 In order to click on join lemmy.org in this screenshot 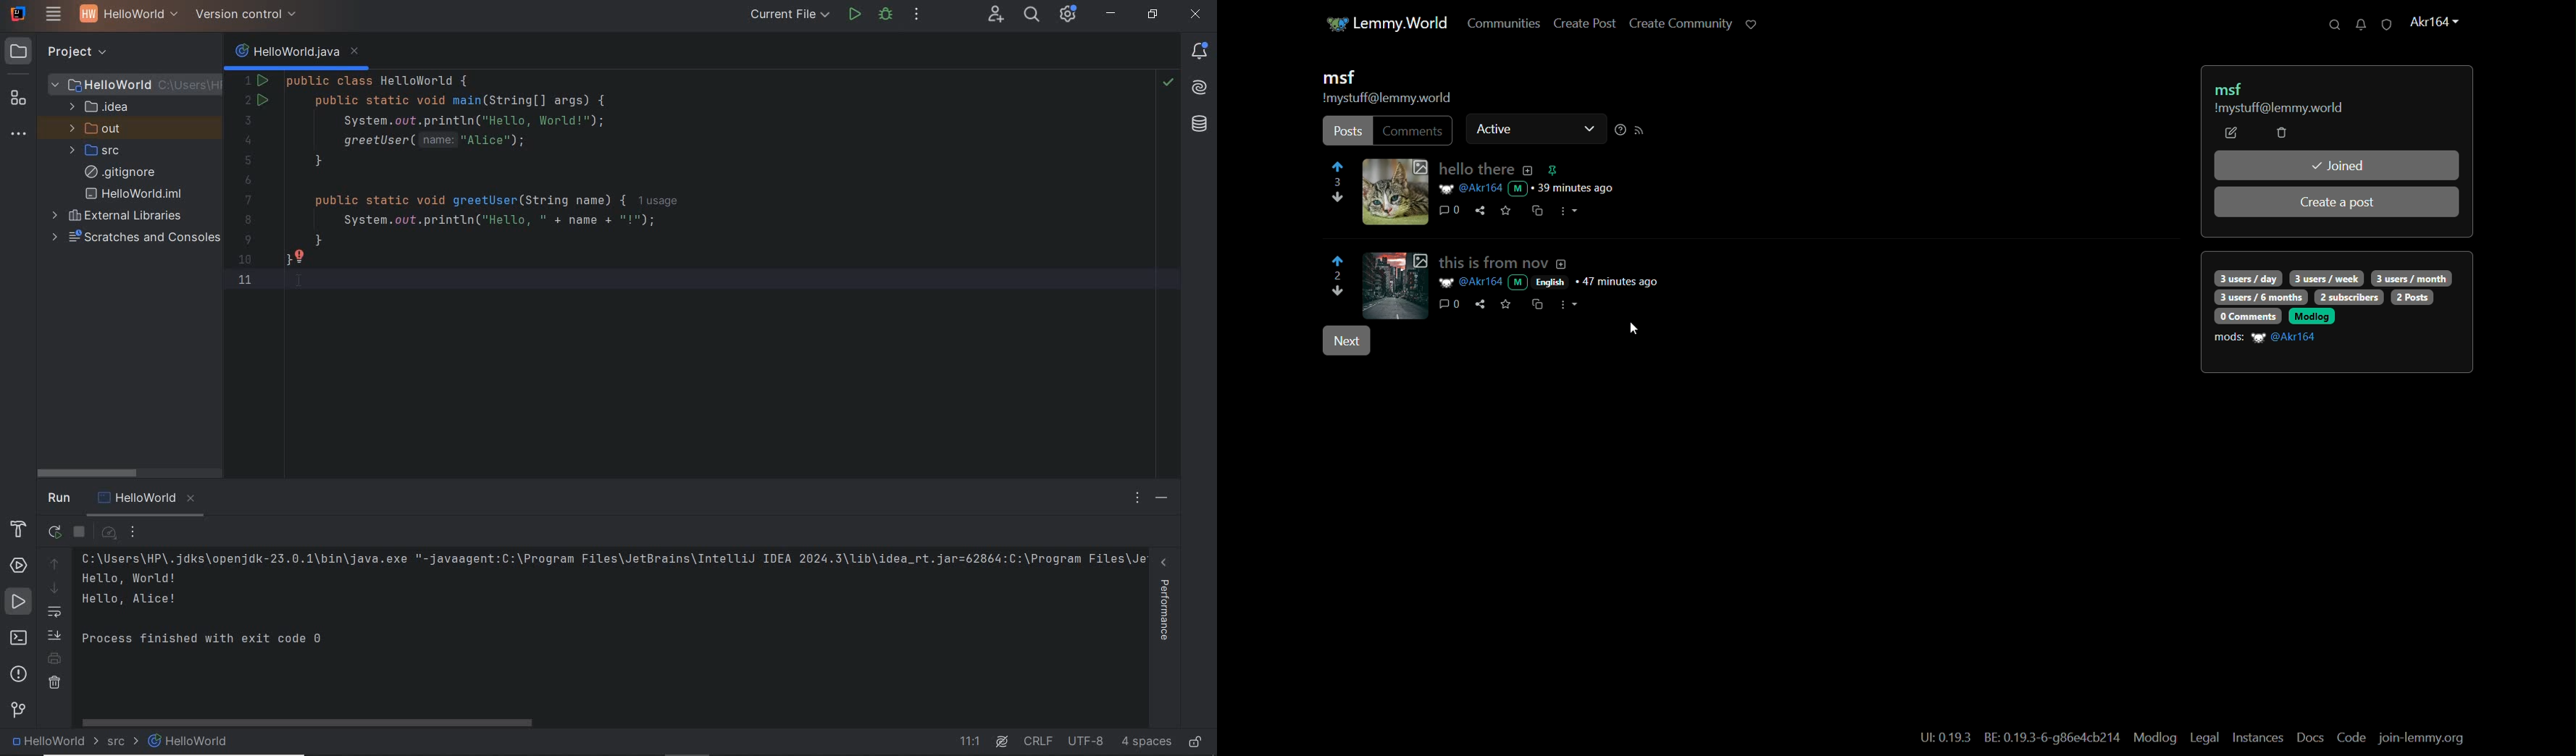, I will do `click(2423, 739)`.